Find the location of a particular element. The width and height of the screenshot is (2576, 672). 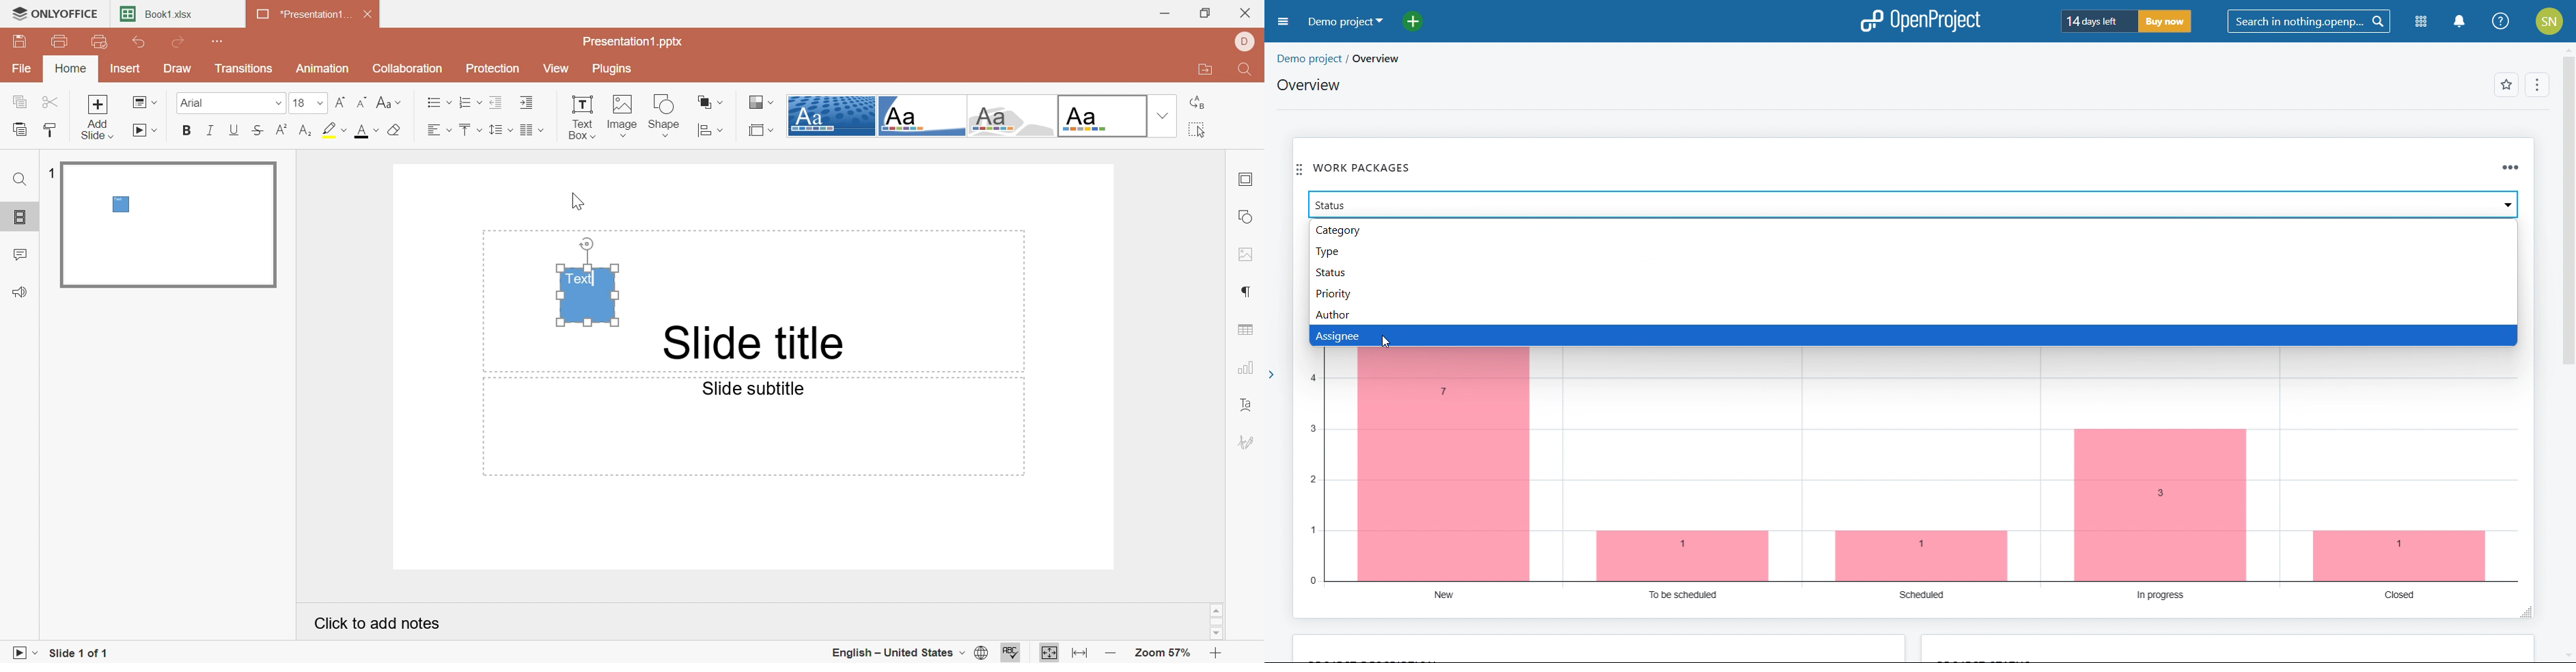

Transitions is located at coordinates (244, 72).